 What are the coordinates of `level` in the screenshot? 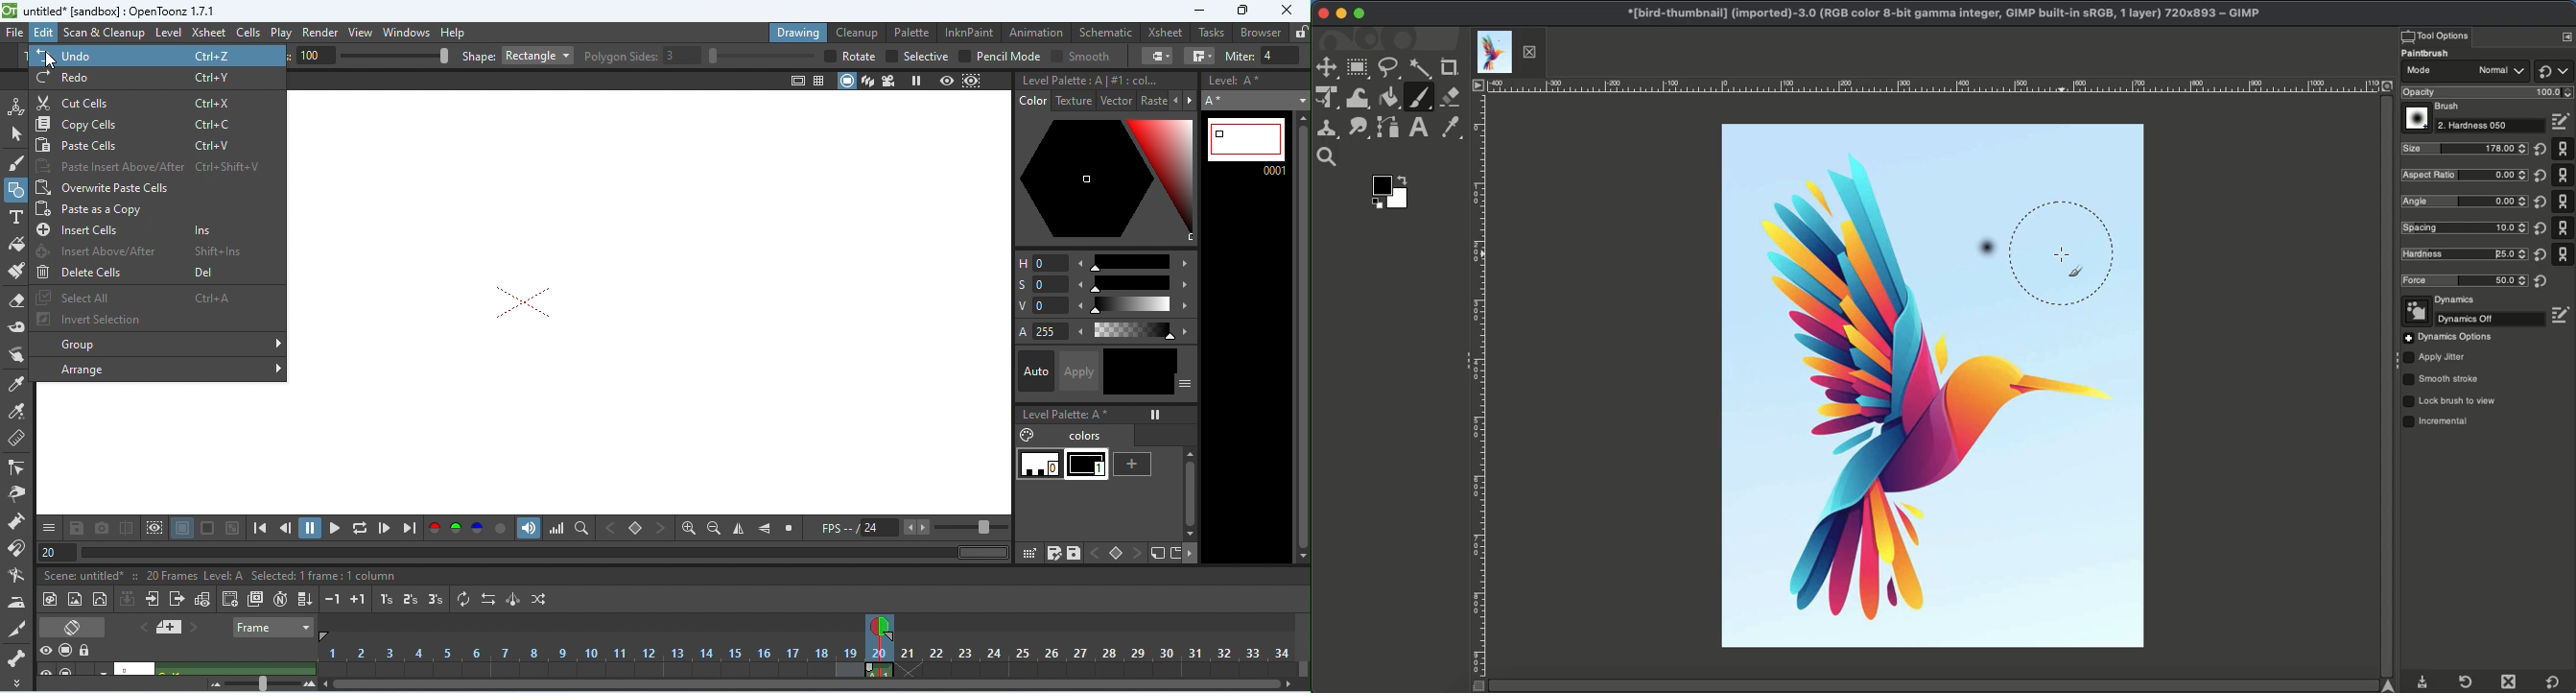 It's located at (167, 33).